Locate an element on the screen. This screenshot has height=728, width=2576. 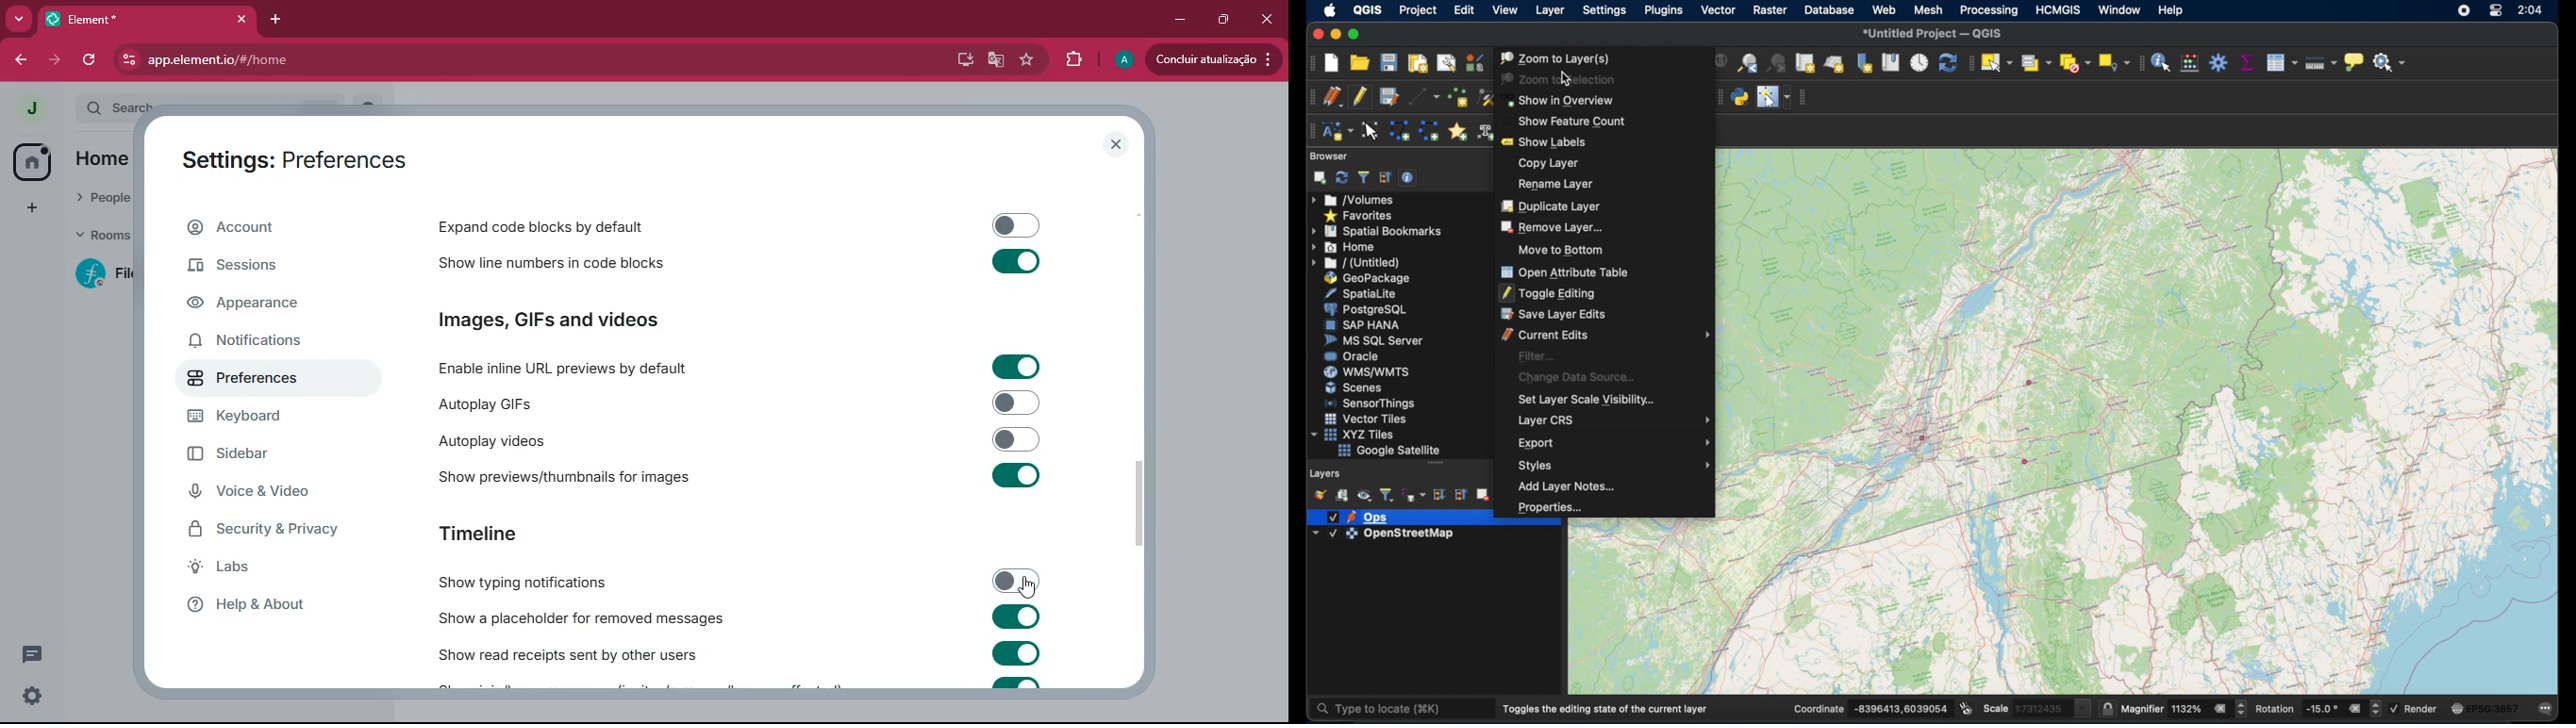
create marker annotation is located at coordinates (1457, 130).